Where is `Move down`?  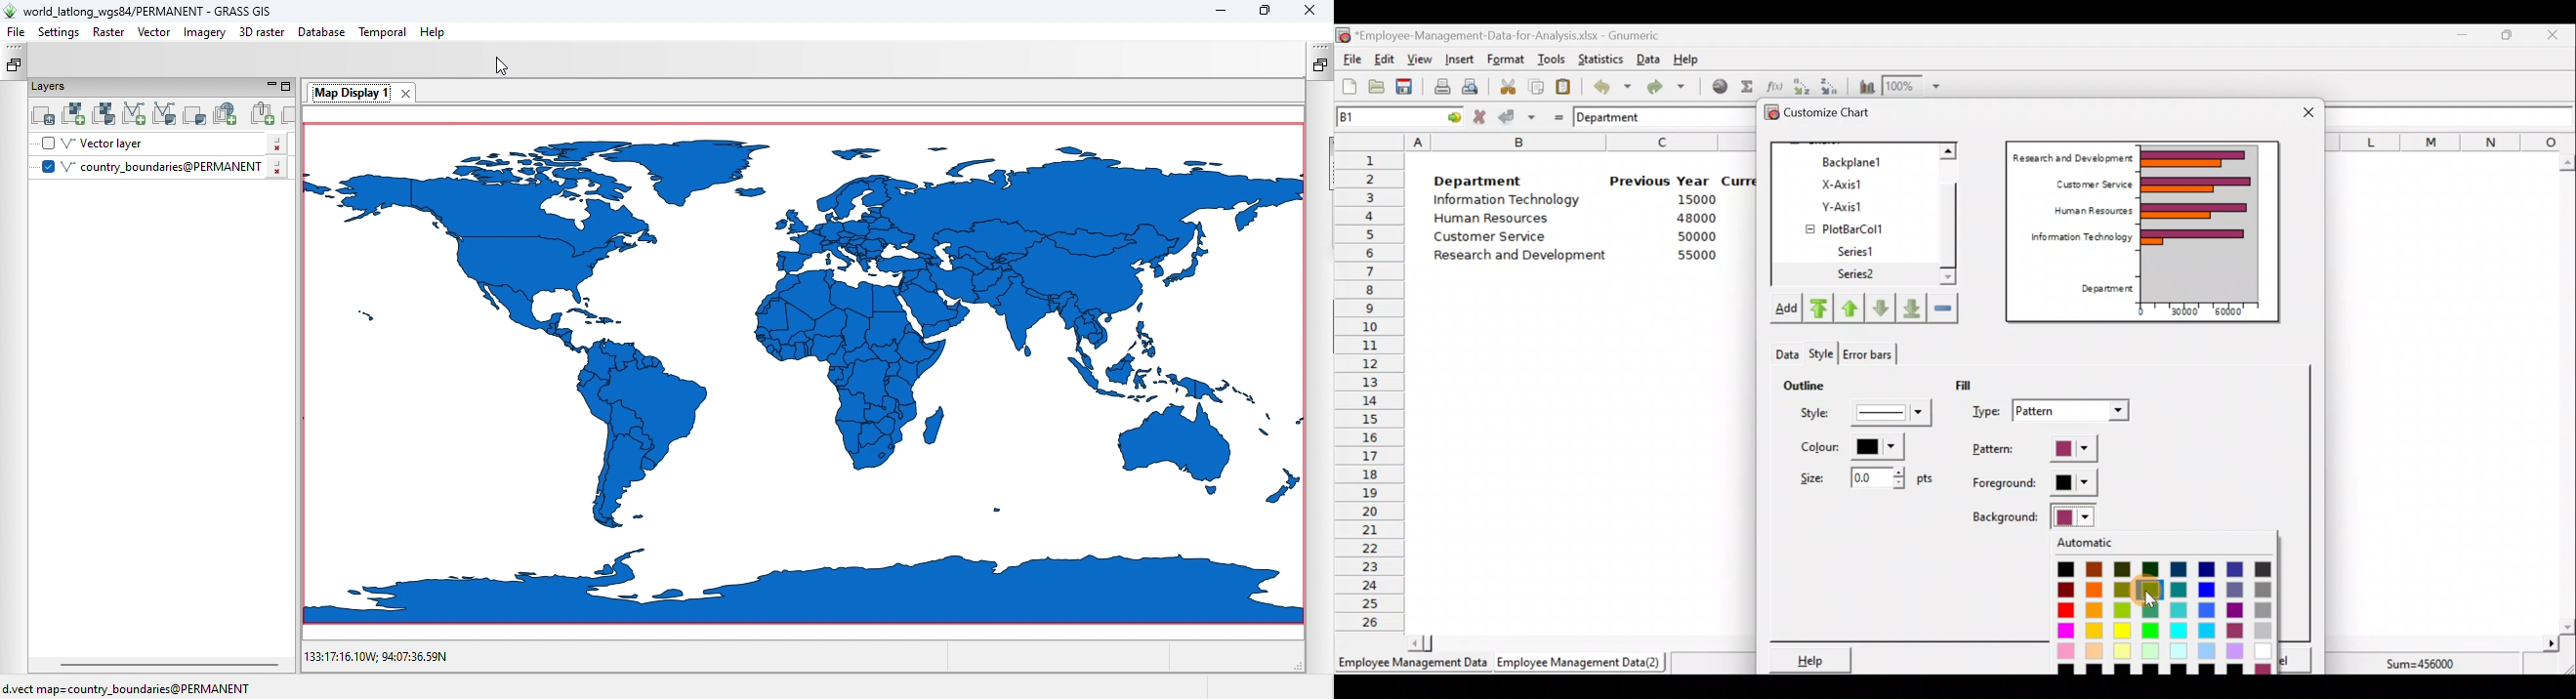 Move down is located at coordinates (1880, 308).